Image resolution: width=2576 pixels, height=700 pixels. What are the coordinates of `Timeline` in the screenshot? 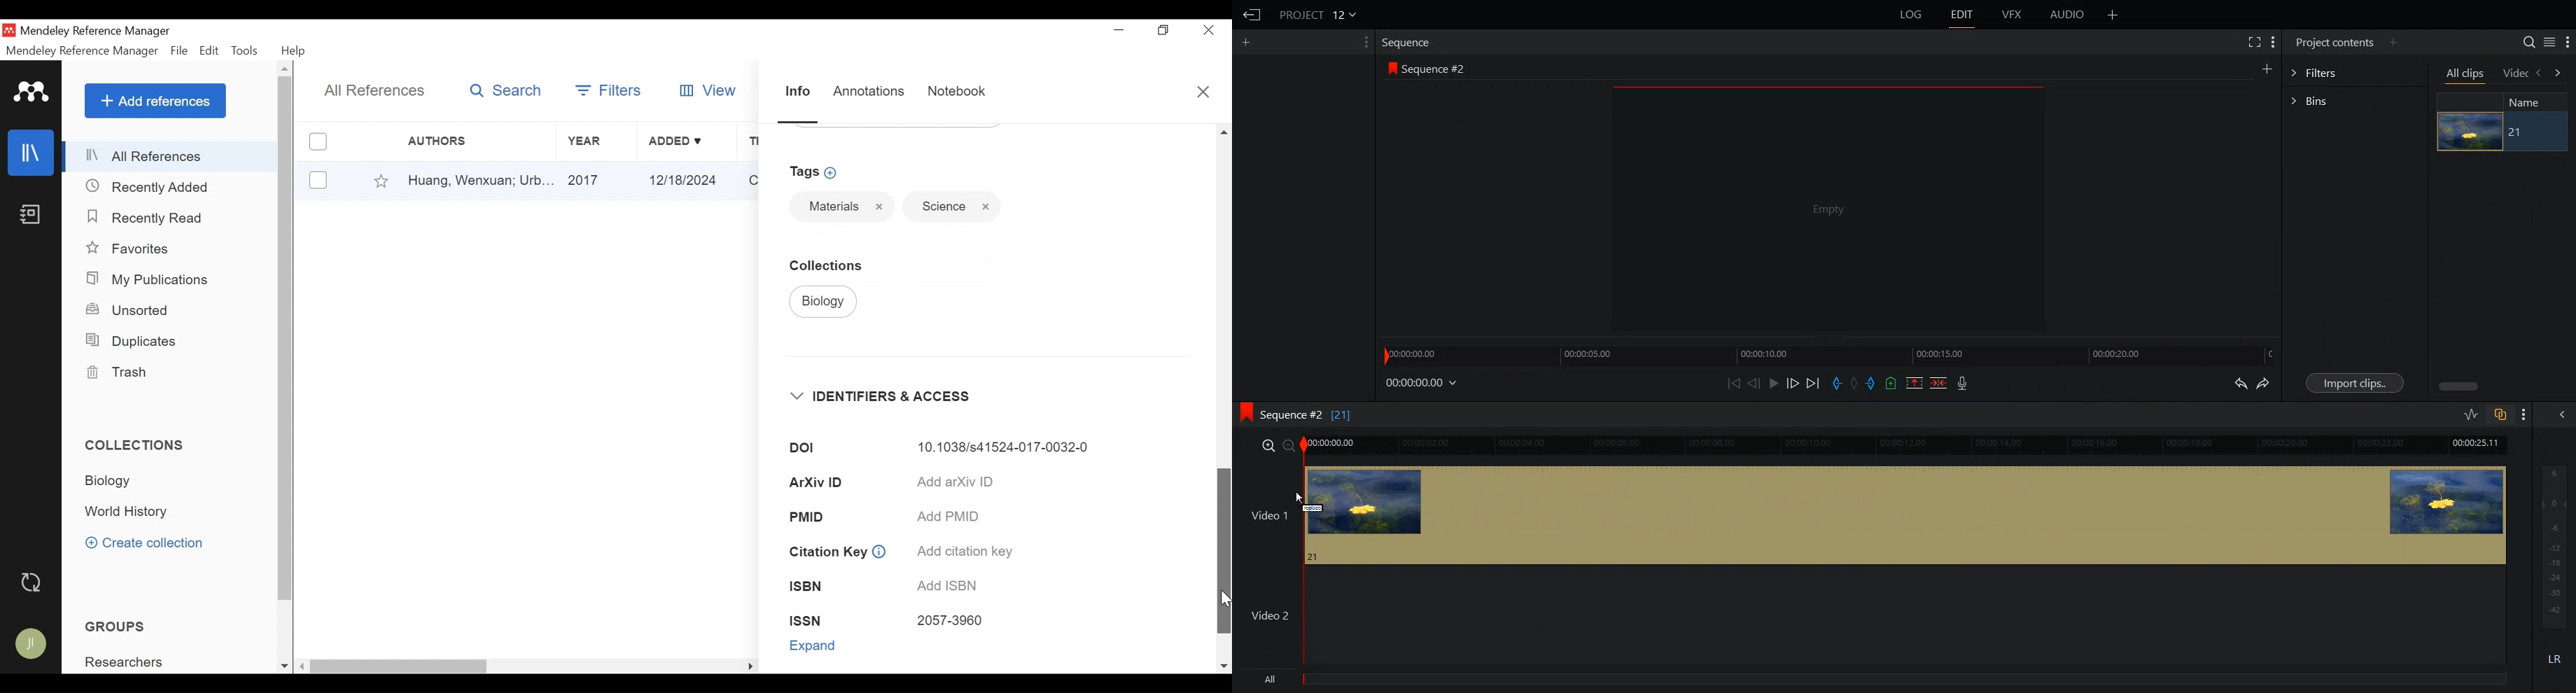 It's located at (1905, 446).